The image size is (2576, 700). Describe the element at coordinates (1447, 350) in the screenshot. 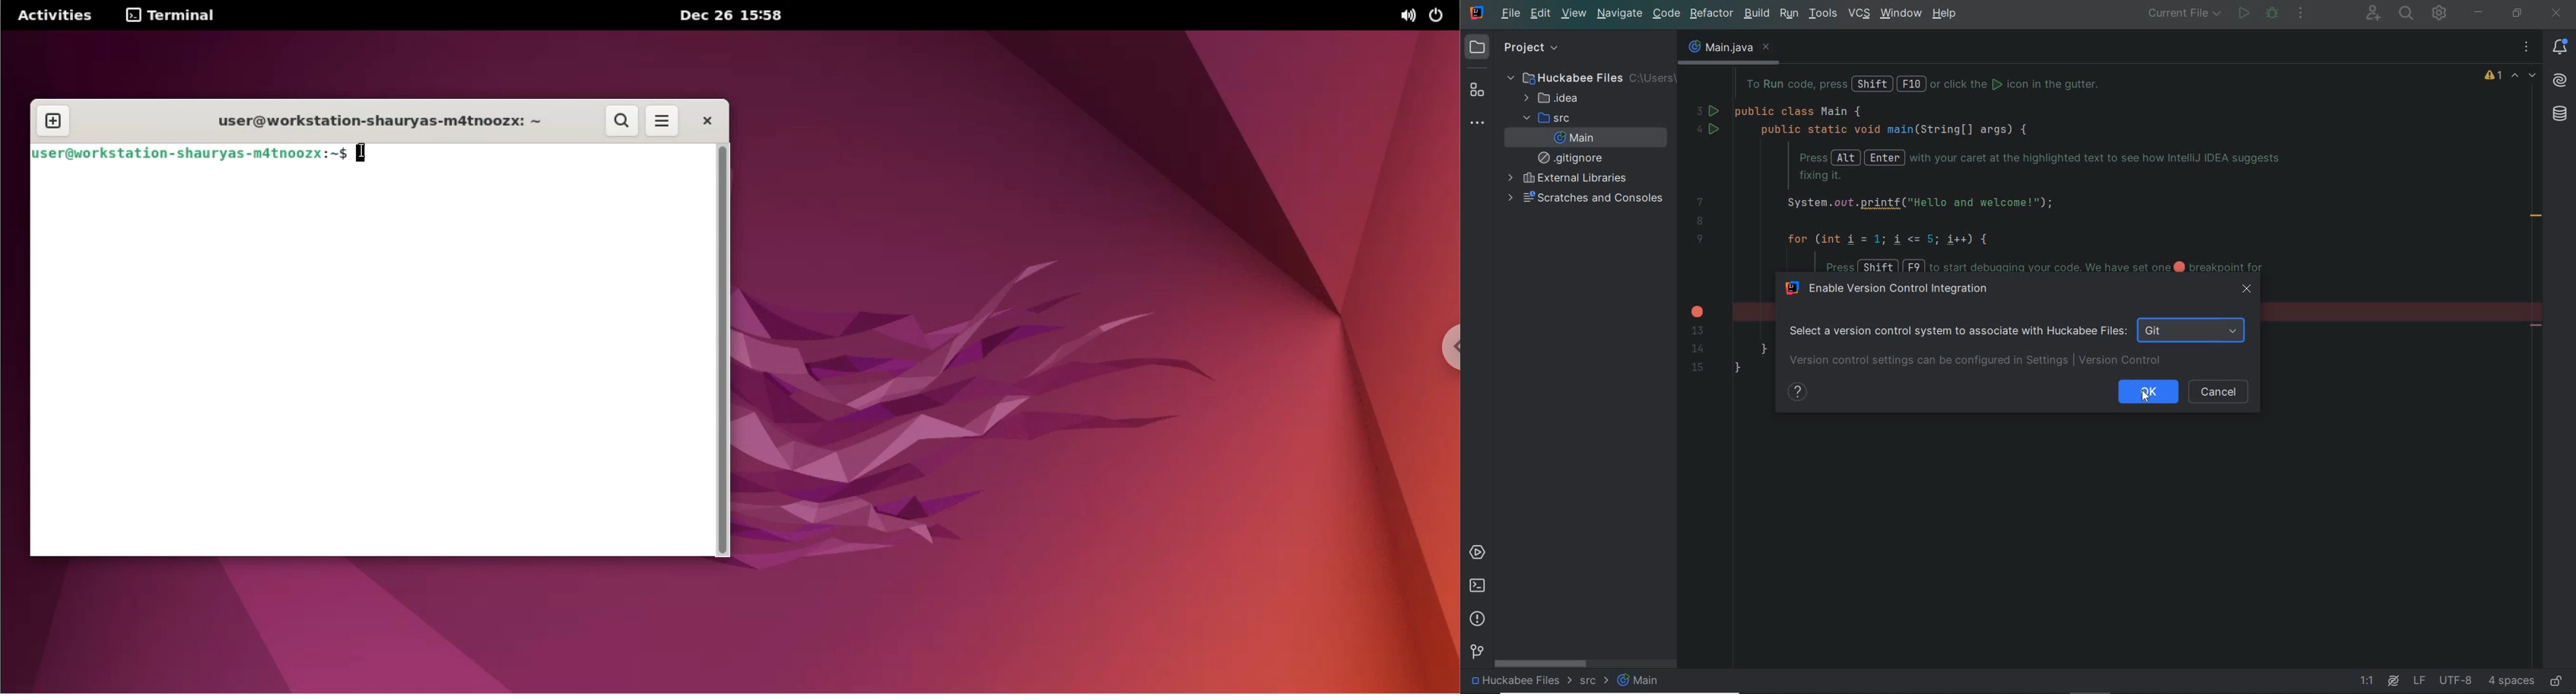

I see `chrome options` at that location.